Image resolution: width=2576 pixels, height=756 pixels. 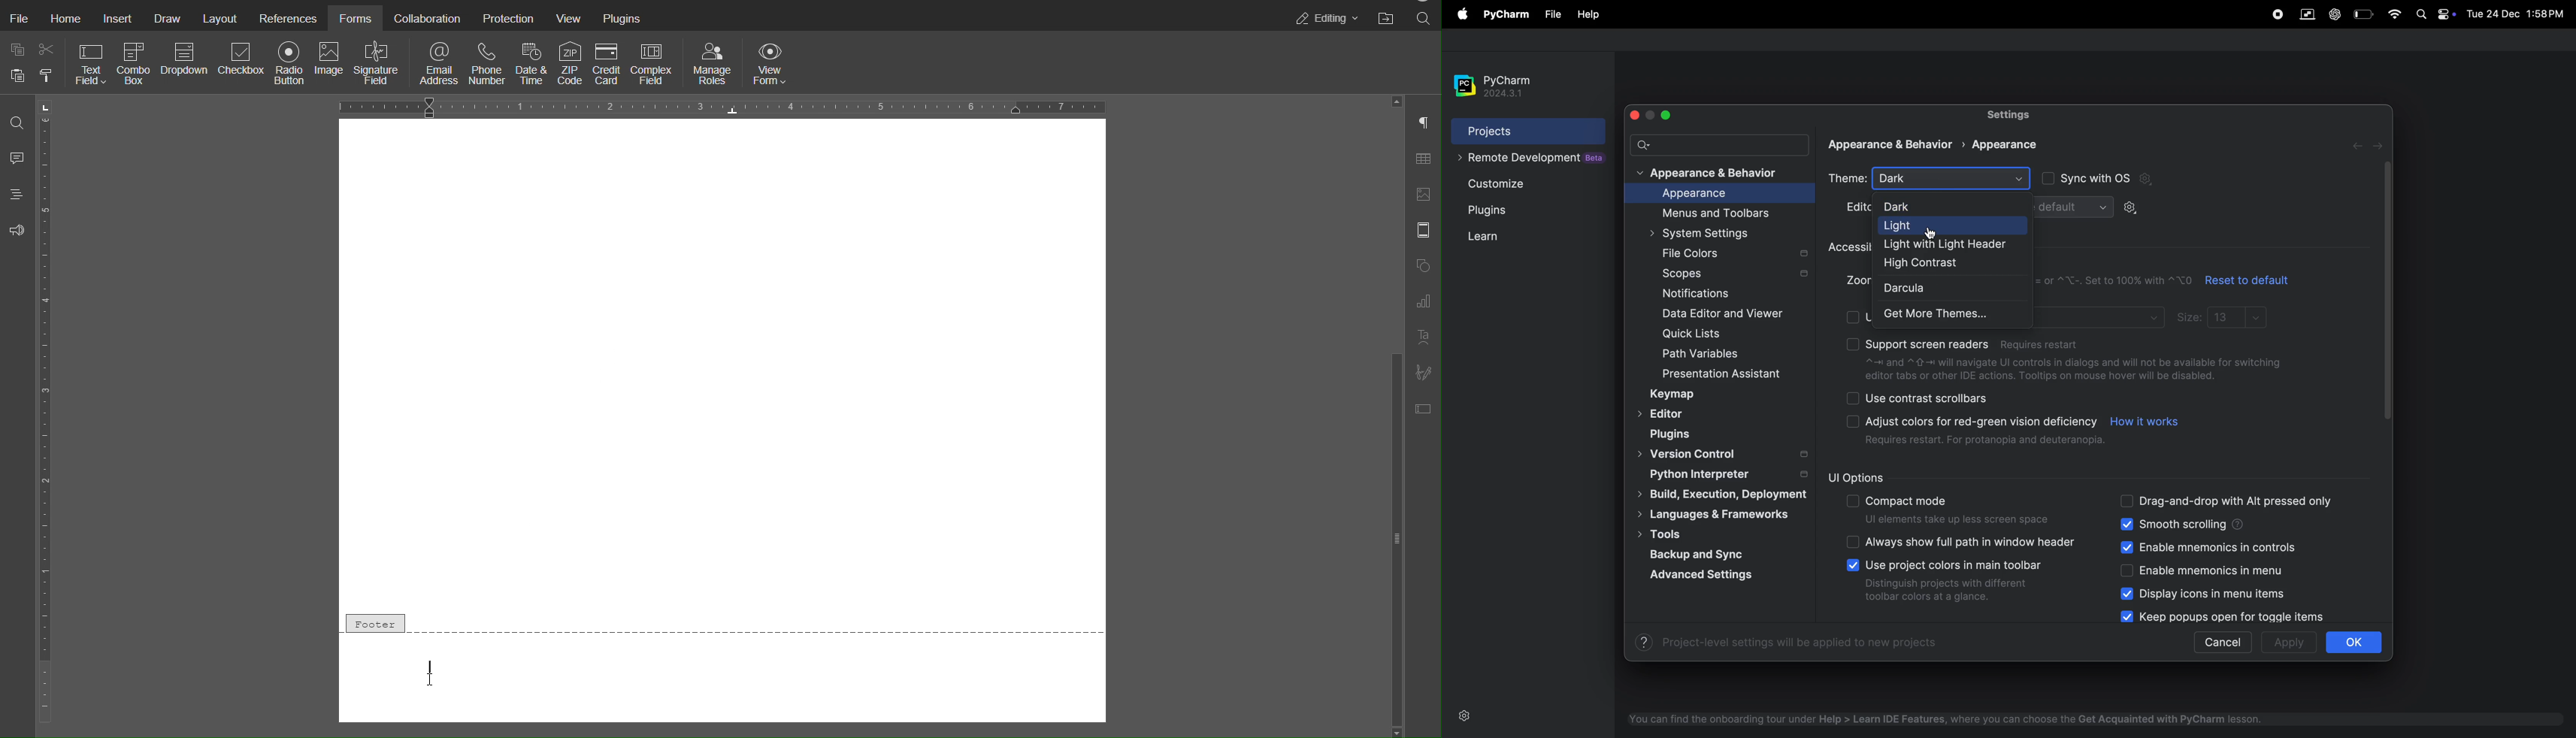 What do you see at coordinates (1424, 161) in the screenshot?
I see `Table Settings` at bounding box center [1424, 161].